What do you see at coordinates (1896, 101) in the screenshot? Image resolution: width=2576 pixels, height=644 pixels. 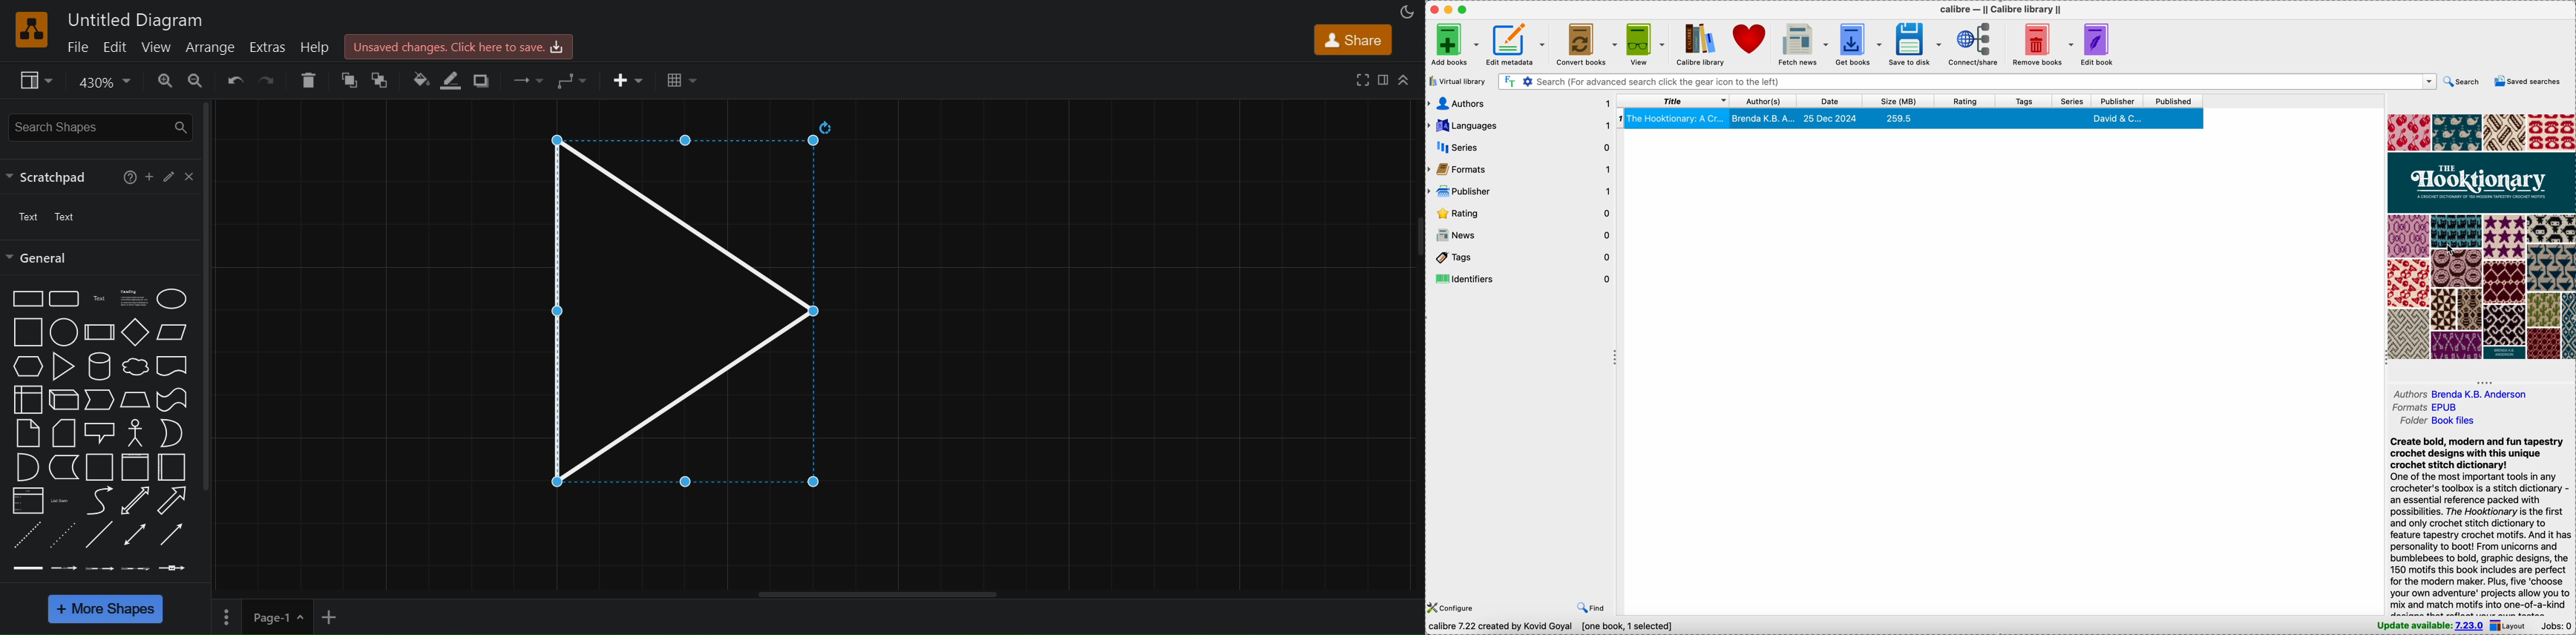 I see `size` at bounding box center [1896, 101].